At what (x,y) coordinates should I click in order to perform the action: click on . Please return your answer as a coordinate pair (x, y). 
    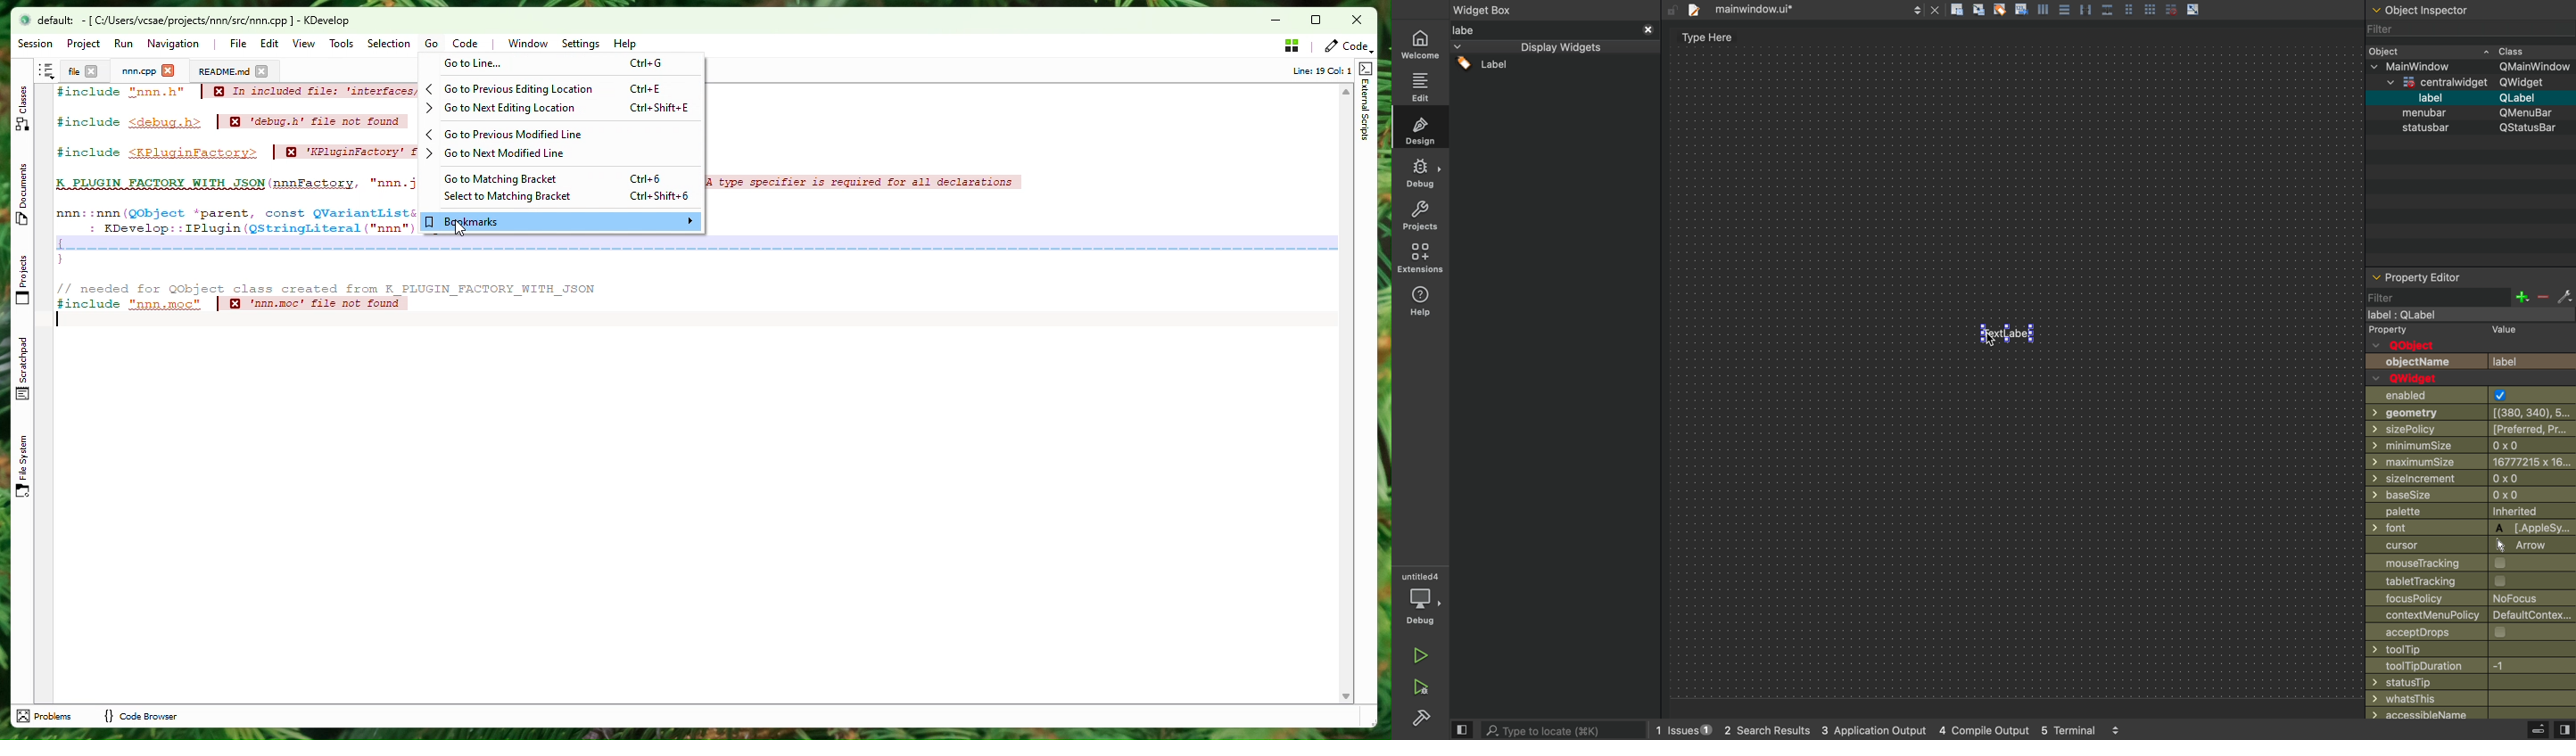
    Looking at the image, I should click on (1466, 729).